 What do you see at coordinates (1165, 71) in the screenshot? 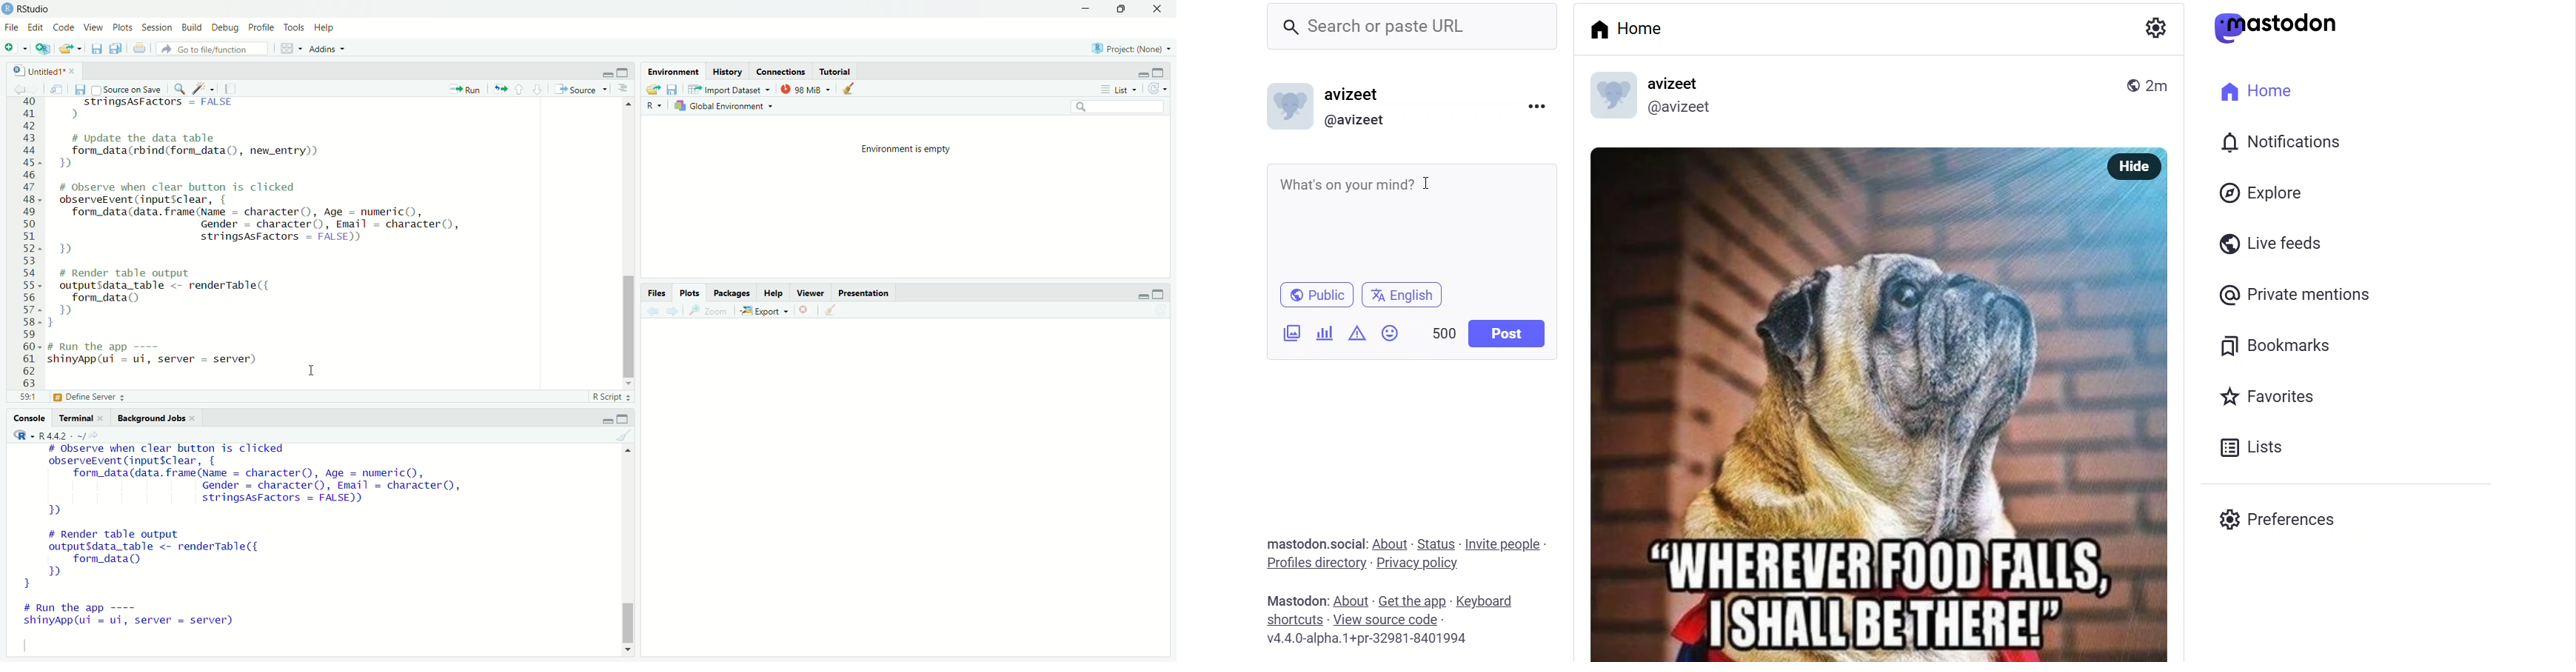
I see `maximize` at bounding box center [1165, 71].